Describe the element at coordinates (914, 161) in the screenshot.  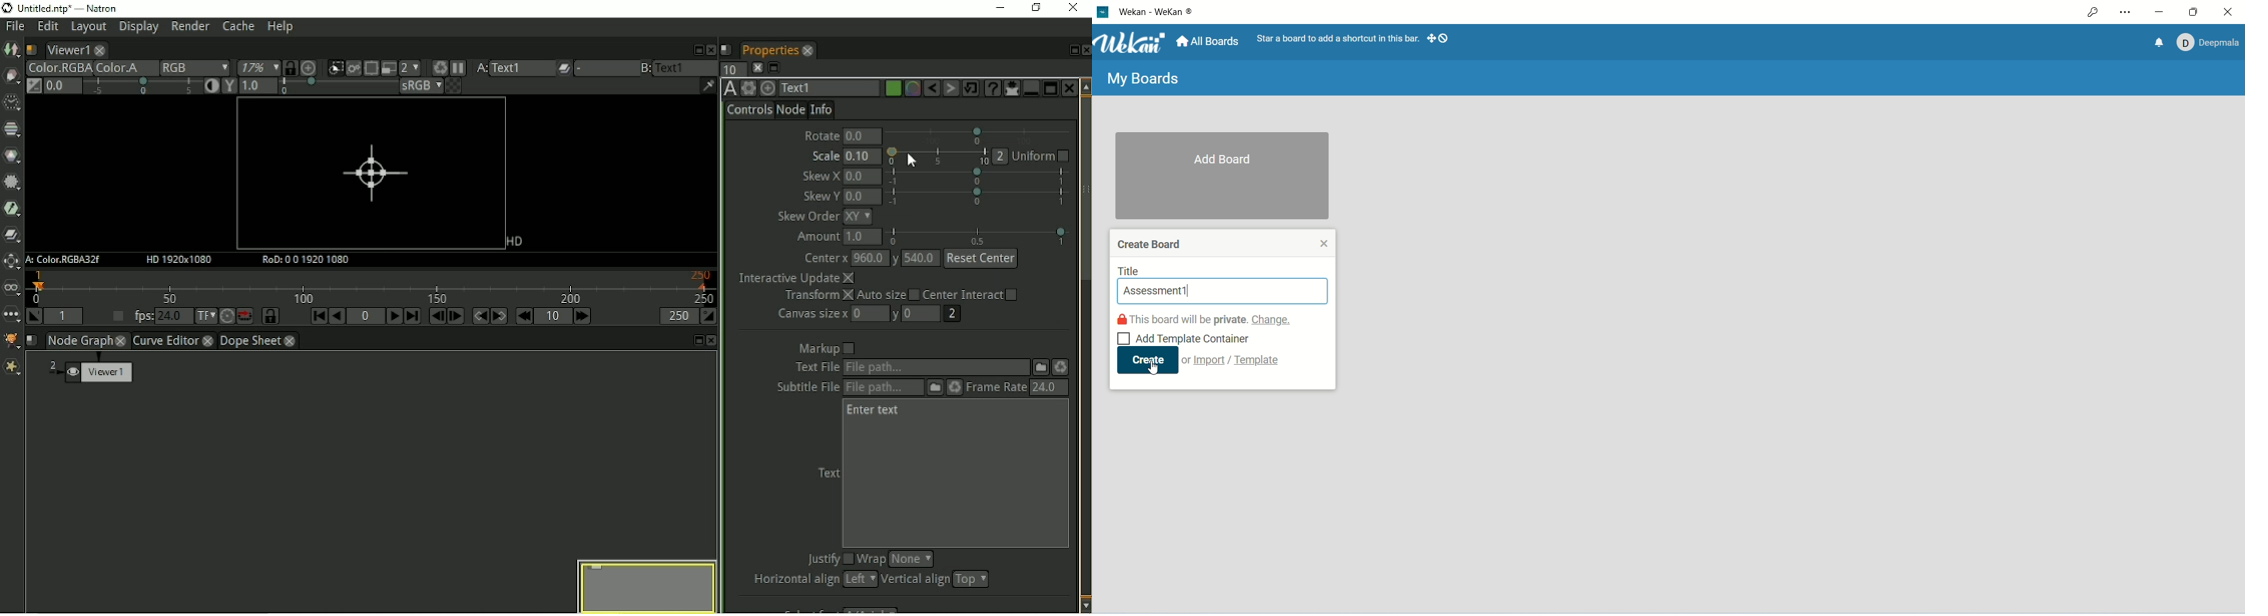
I see `Cursor` at that location.